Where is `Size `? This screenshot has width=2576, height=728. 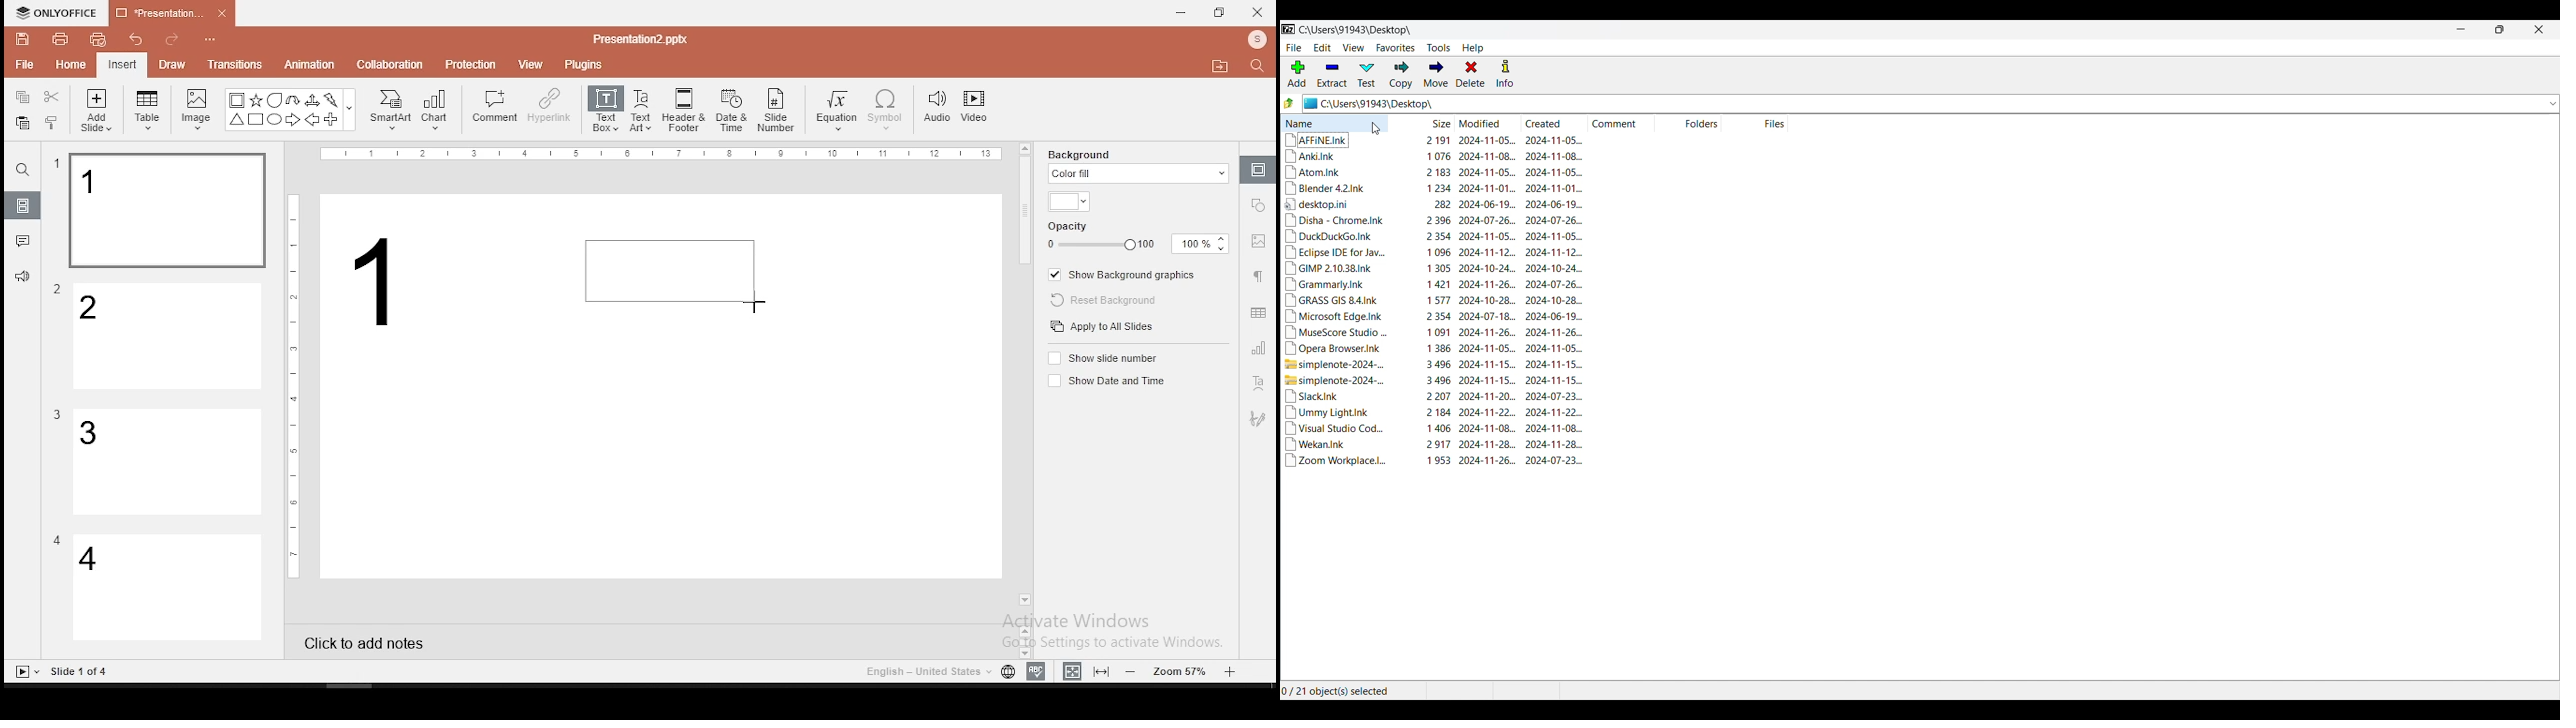 Size  is located at coordinates (1441, 123).